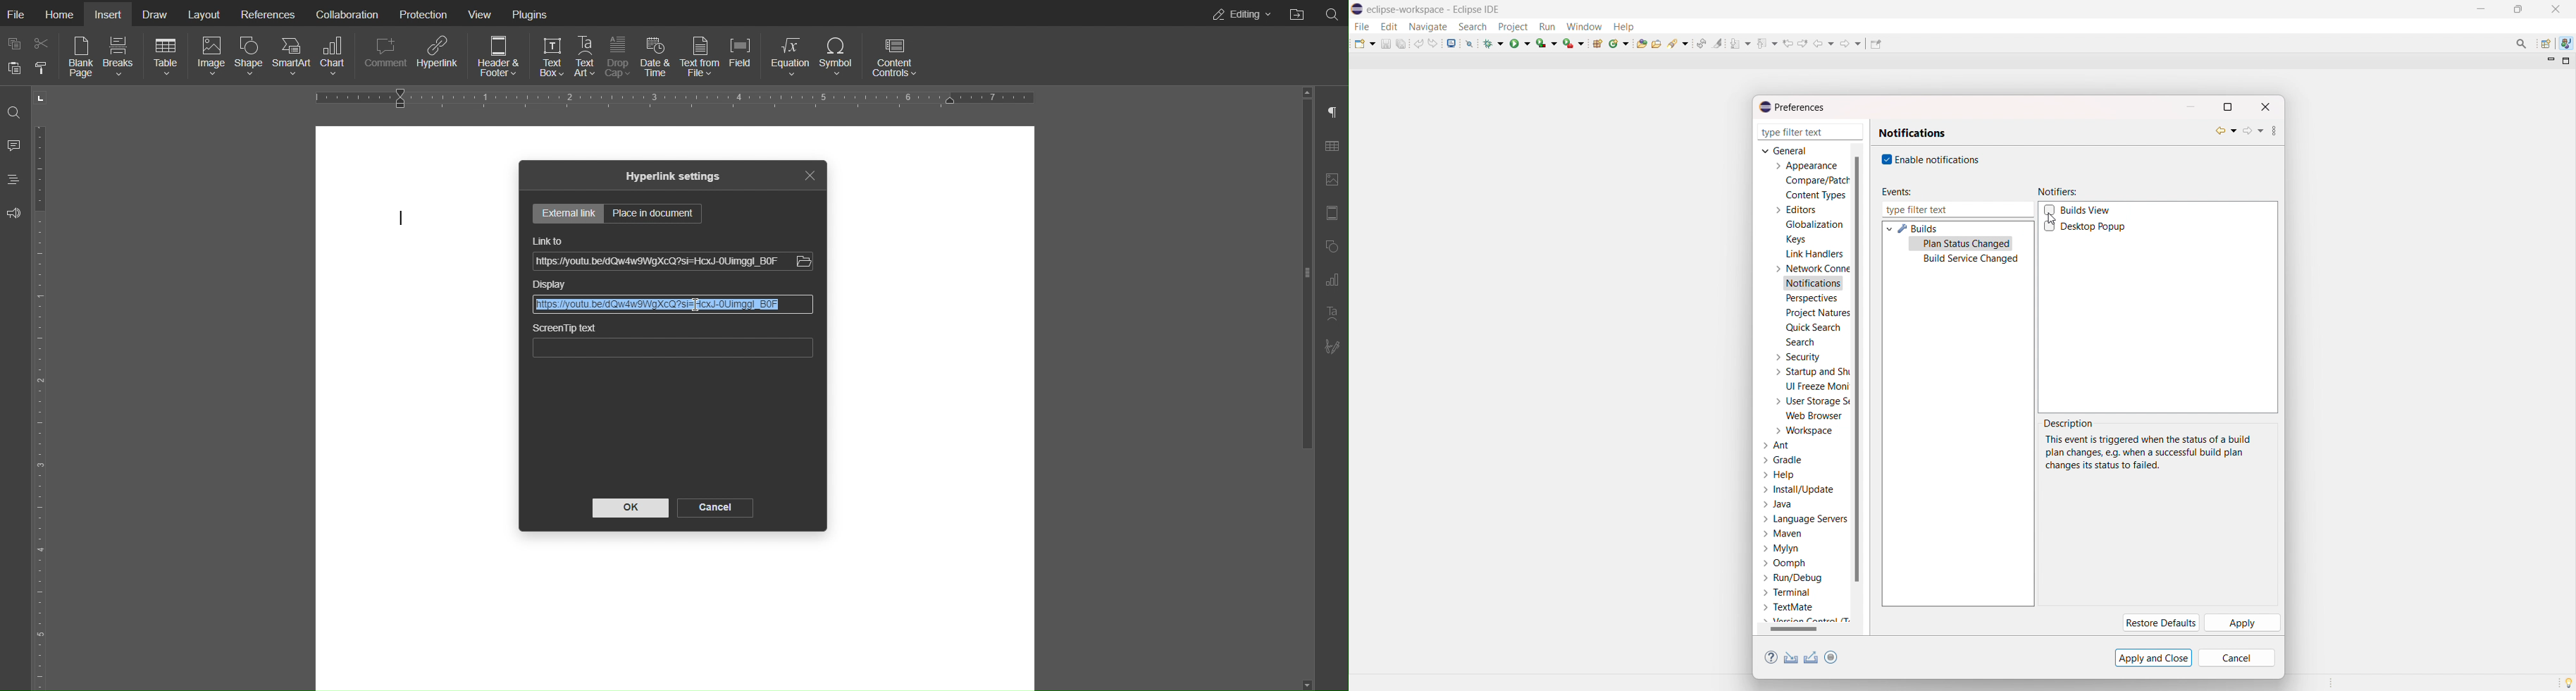 Image resolution: width=2576 pixels, height=700 pixels. Describe the element at coordinates (45, 405) in the screenshot. I see `Vertical Ruler` at that location.